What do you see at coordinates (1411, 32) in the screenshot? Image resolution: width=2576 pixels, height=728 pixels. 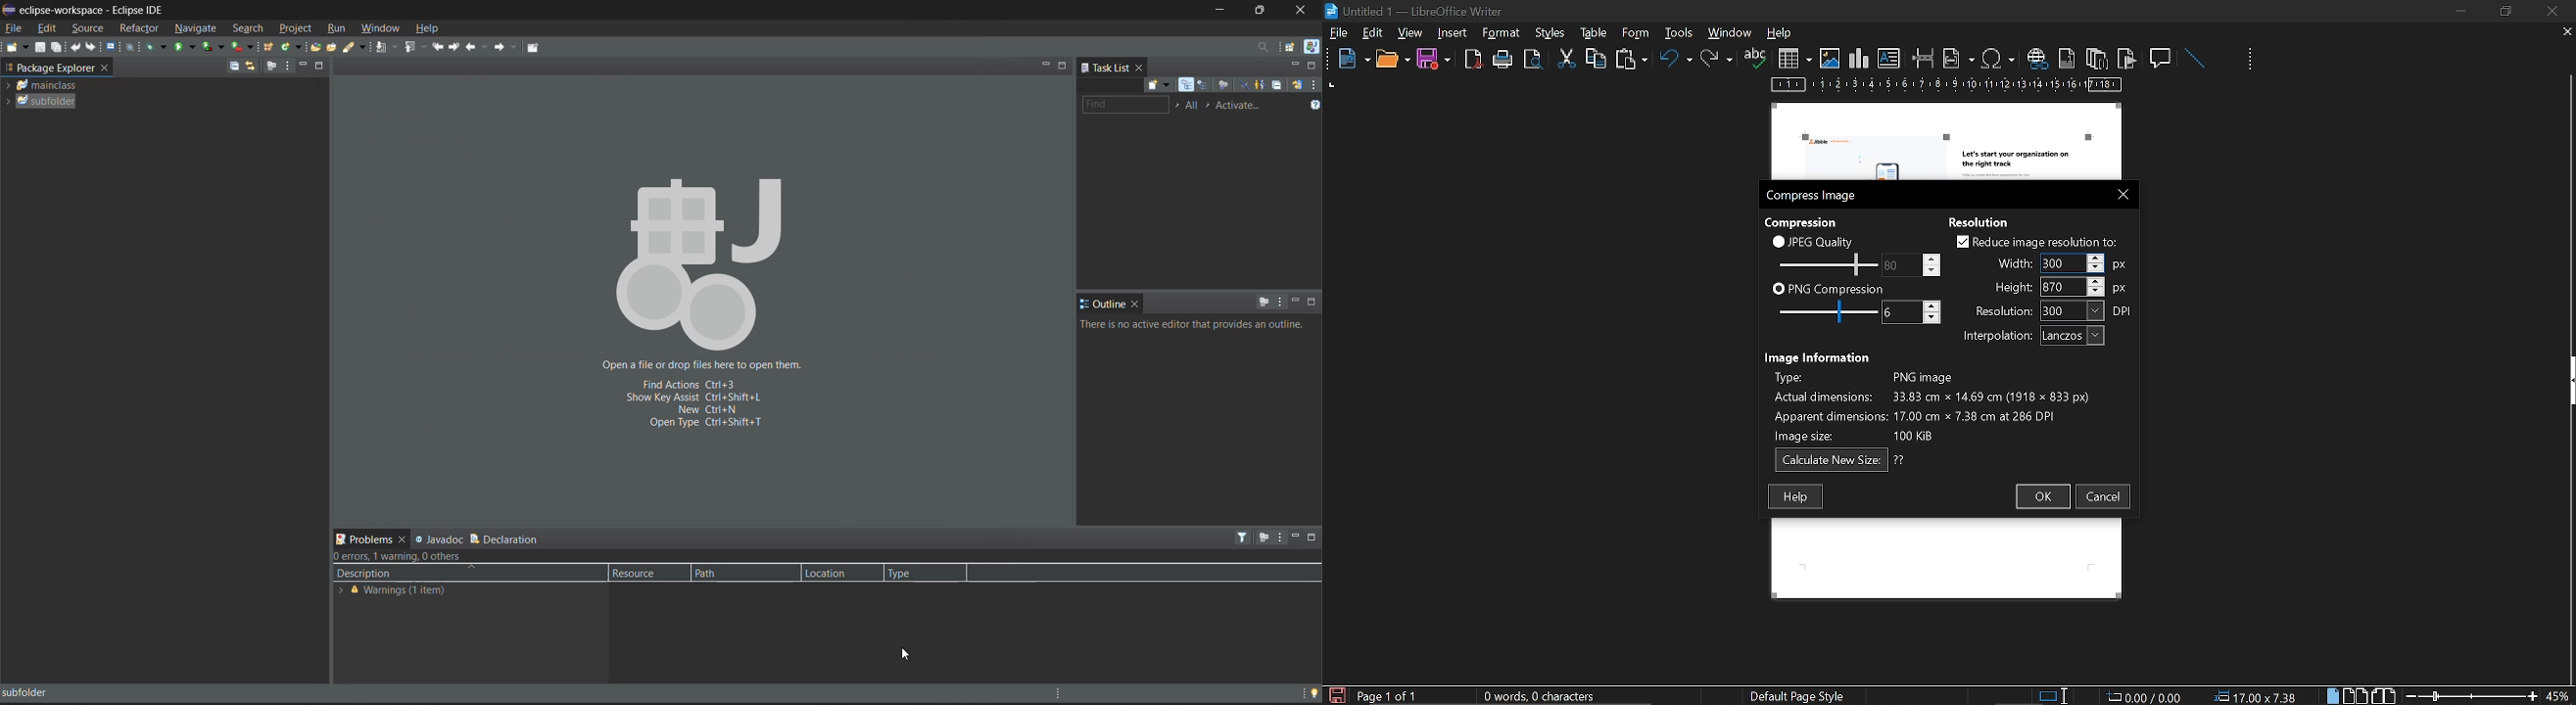 I see `view` at bounding box center [1411, 32].